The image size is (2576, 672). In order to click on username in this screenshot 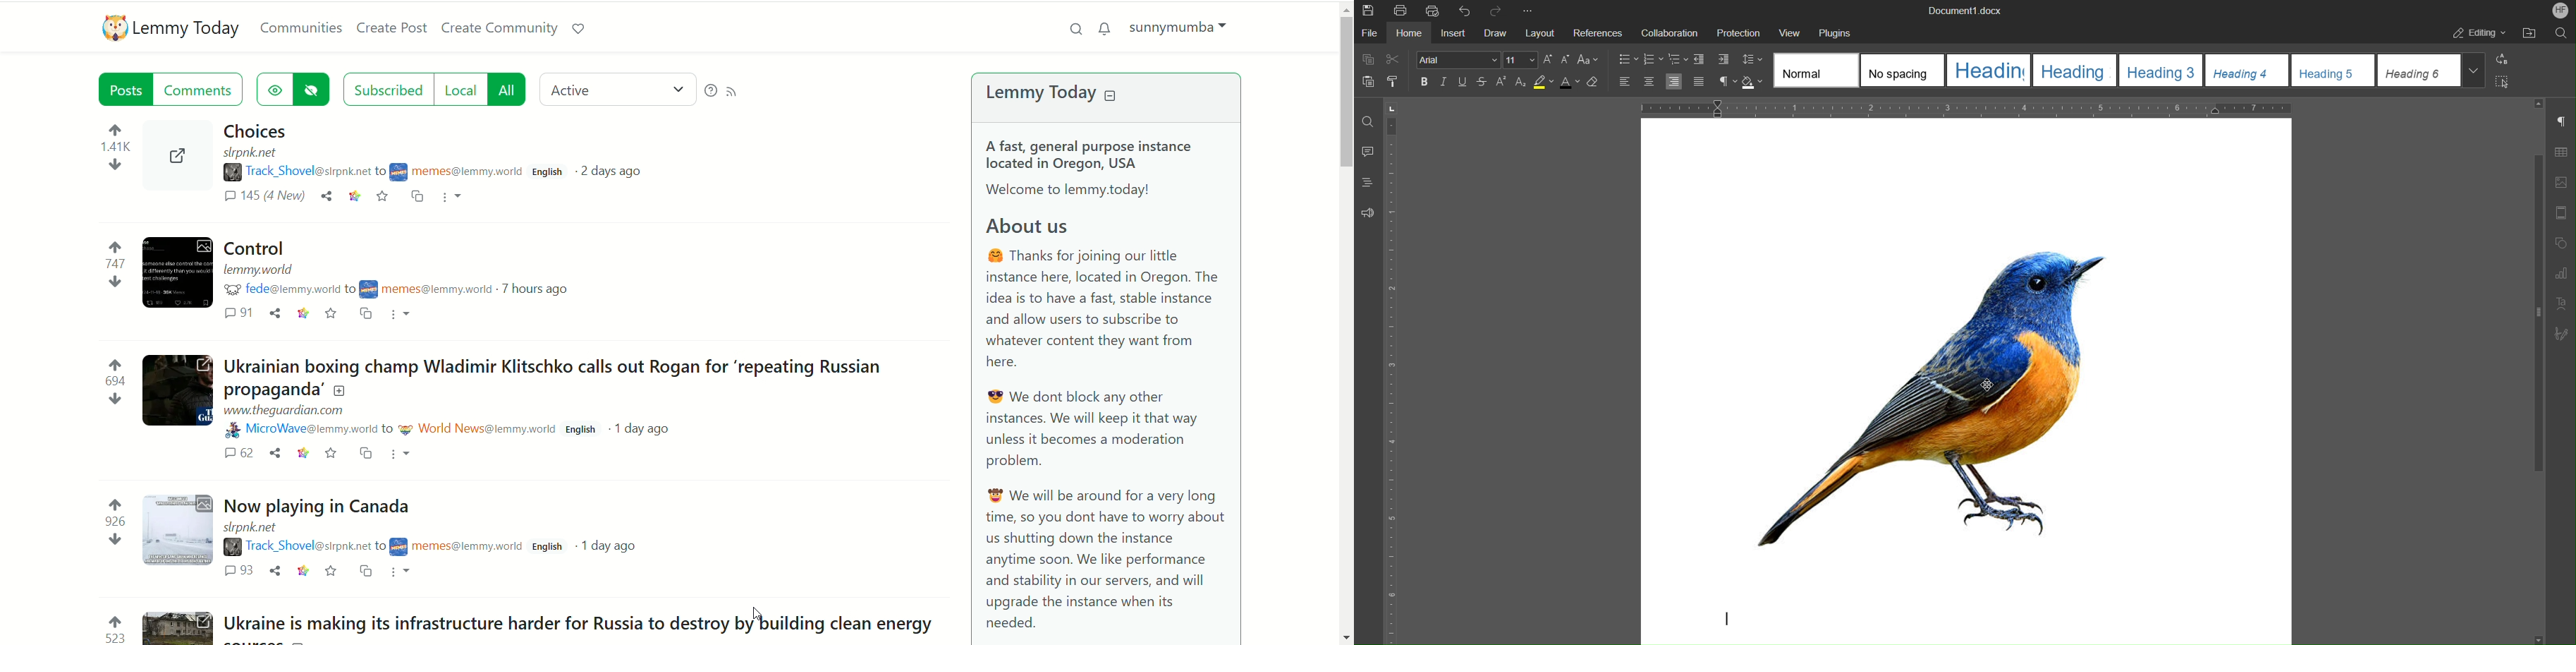, I will do `click(285, 290)`.